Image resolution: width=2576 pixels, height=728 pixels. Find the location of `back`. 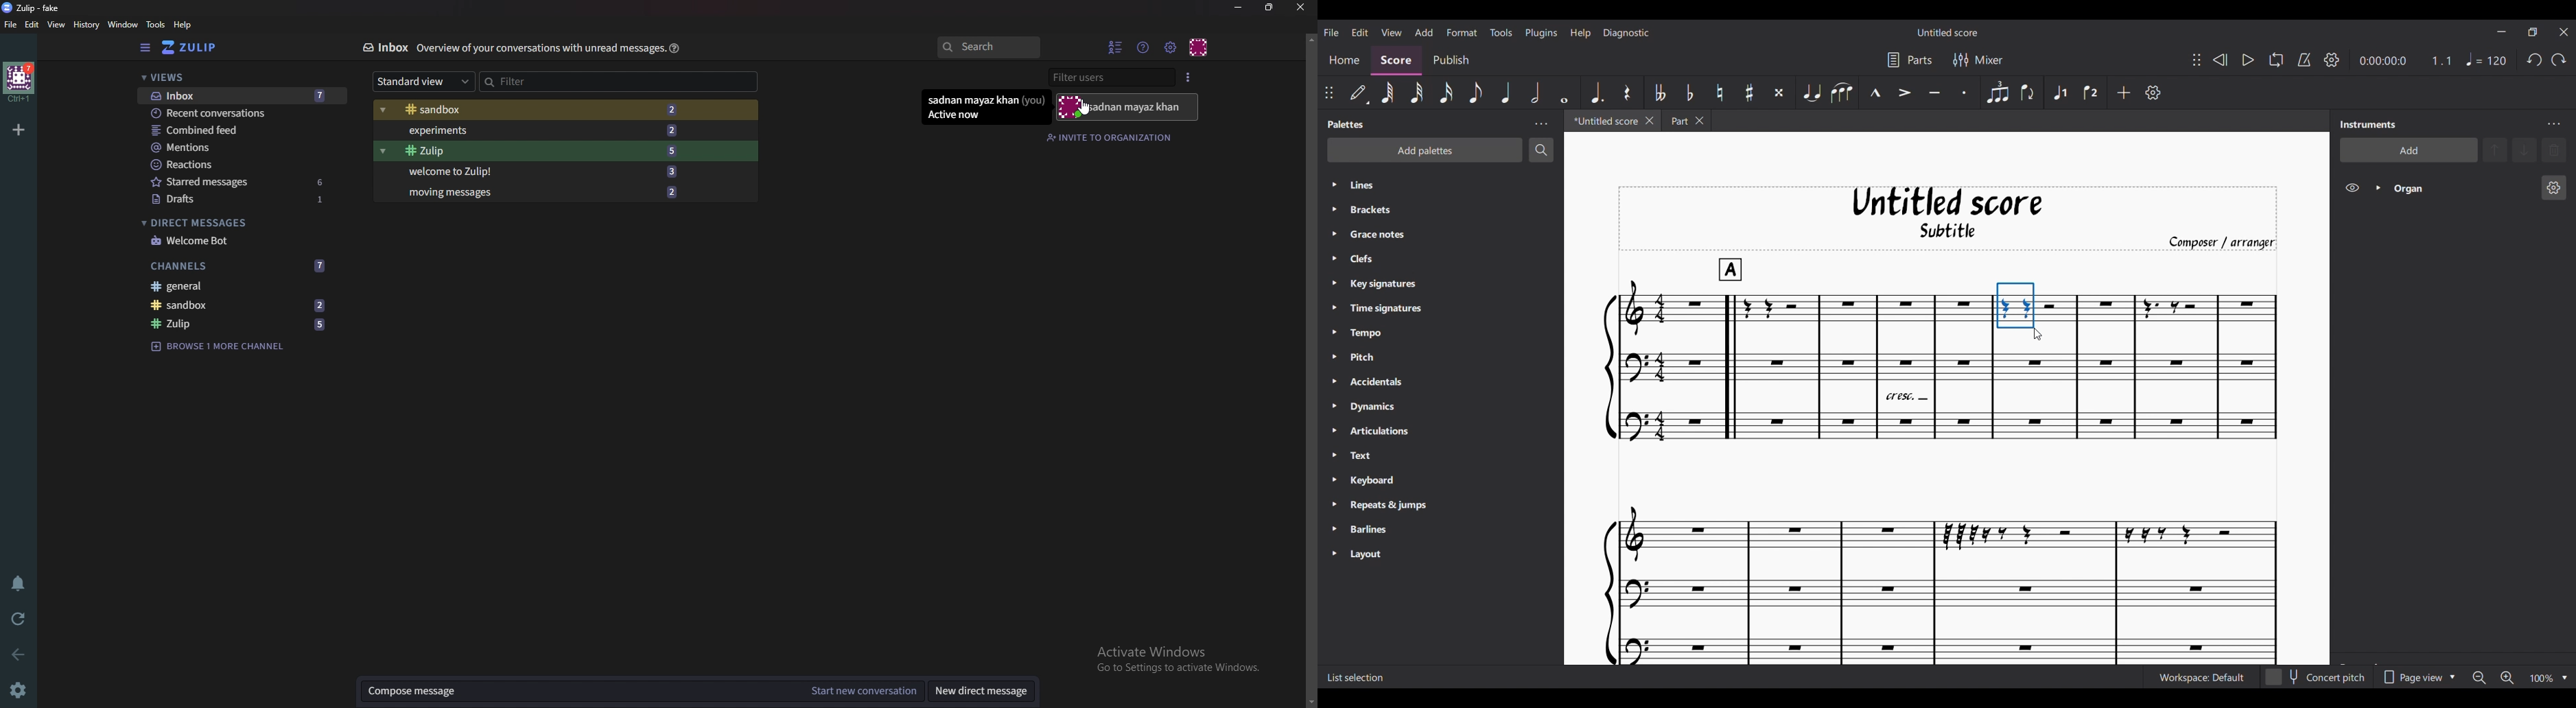

back is located at coordinates (19, 653).